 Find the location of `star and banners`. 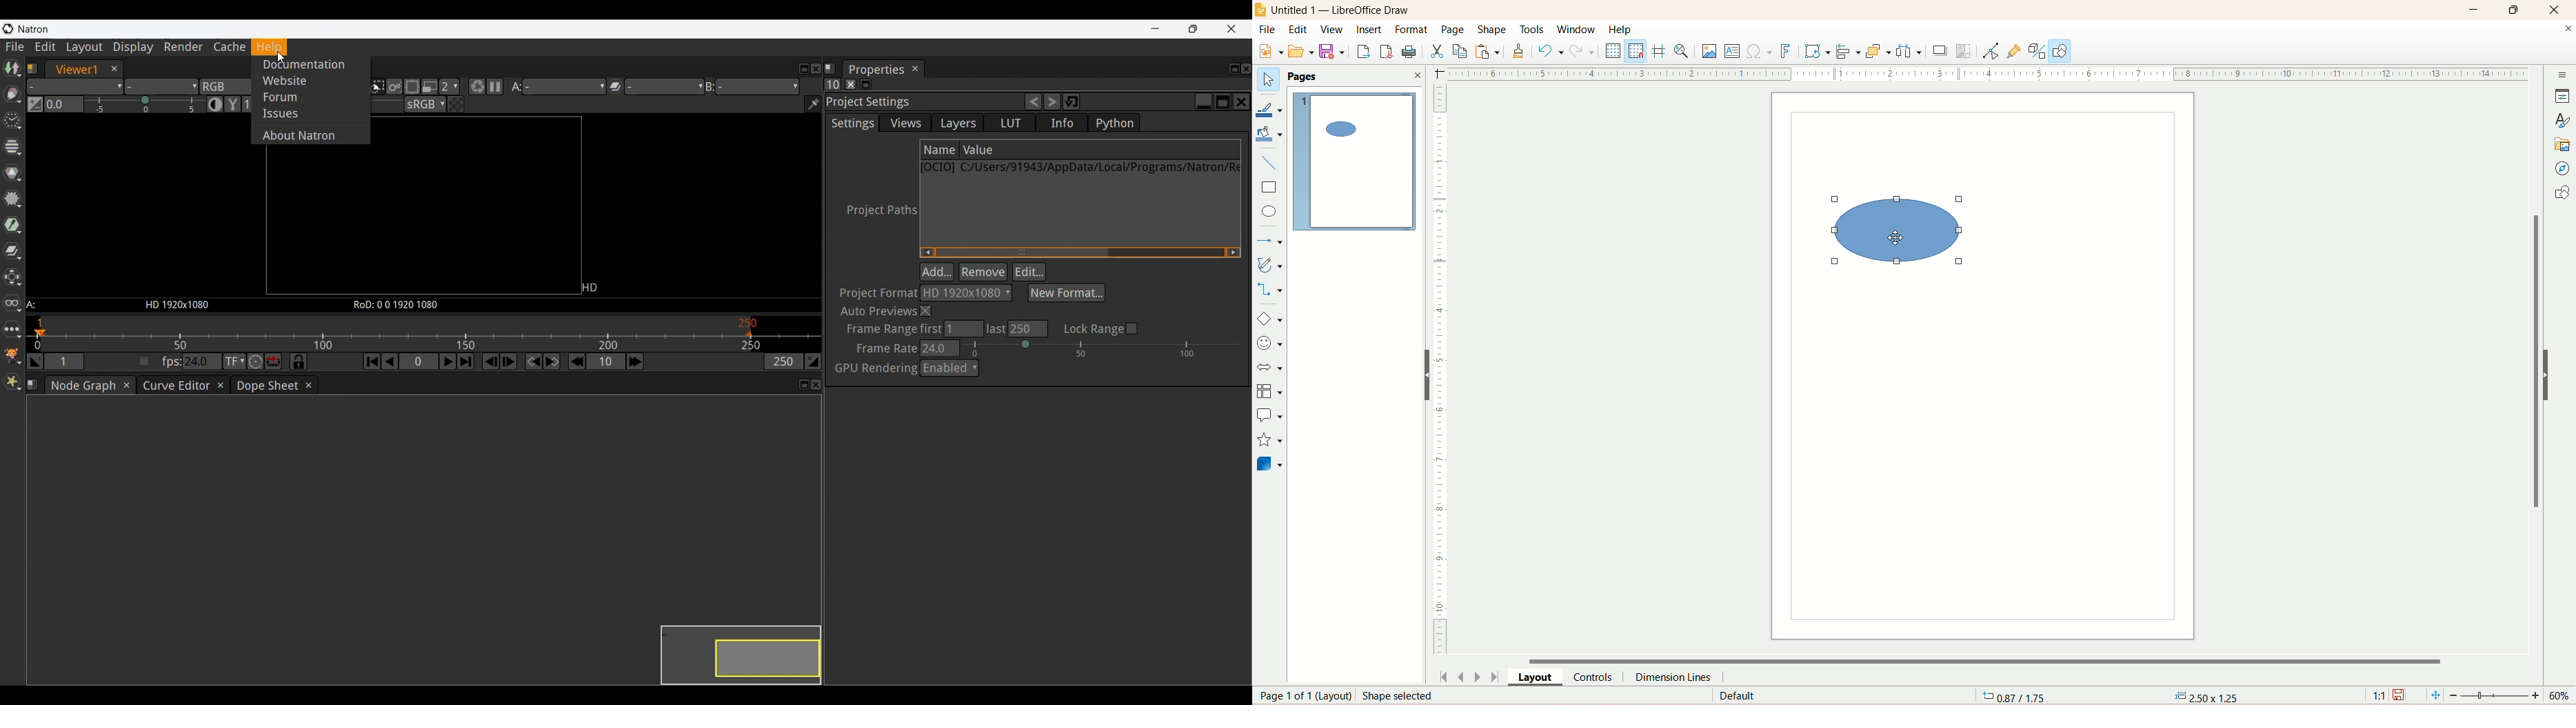

star and banners is located at coordinates (1269, 439).